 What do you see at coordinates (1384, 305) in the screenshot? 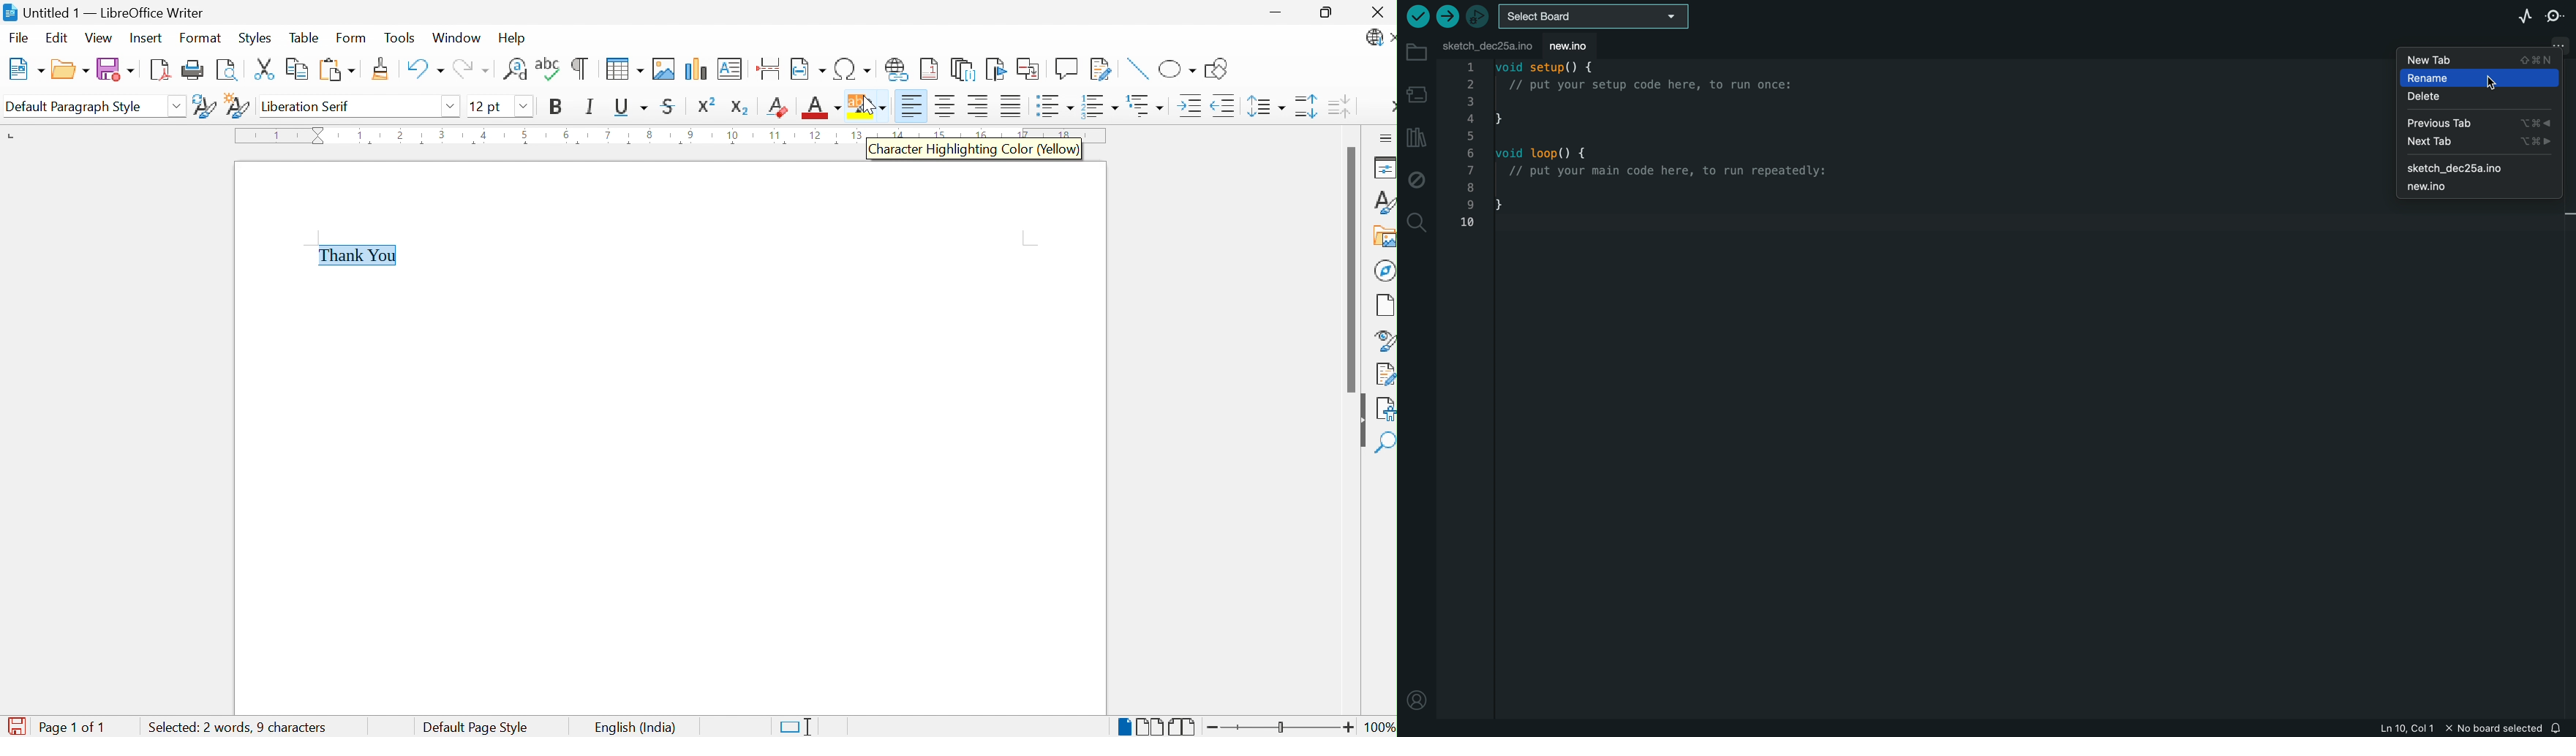
I see `Page` at bounding box center [1384, 305].